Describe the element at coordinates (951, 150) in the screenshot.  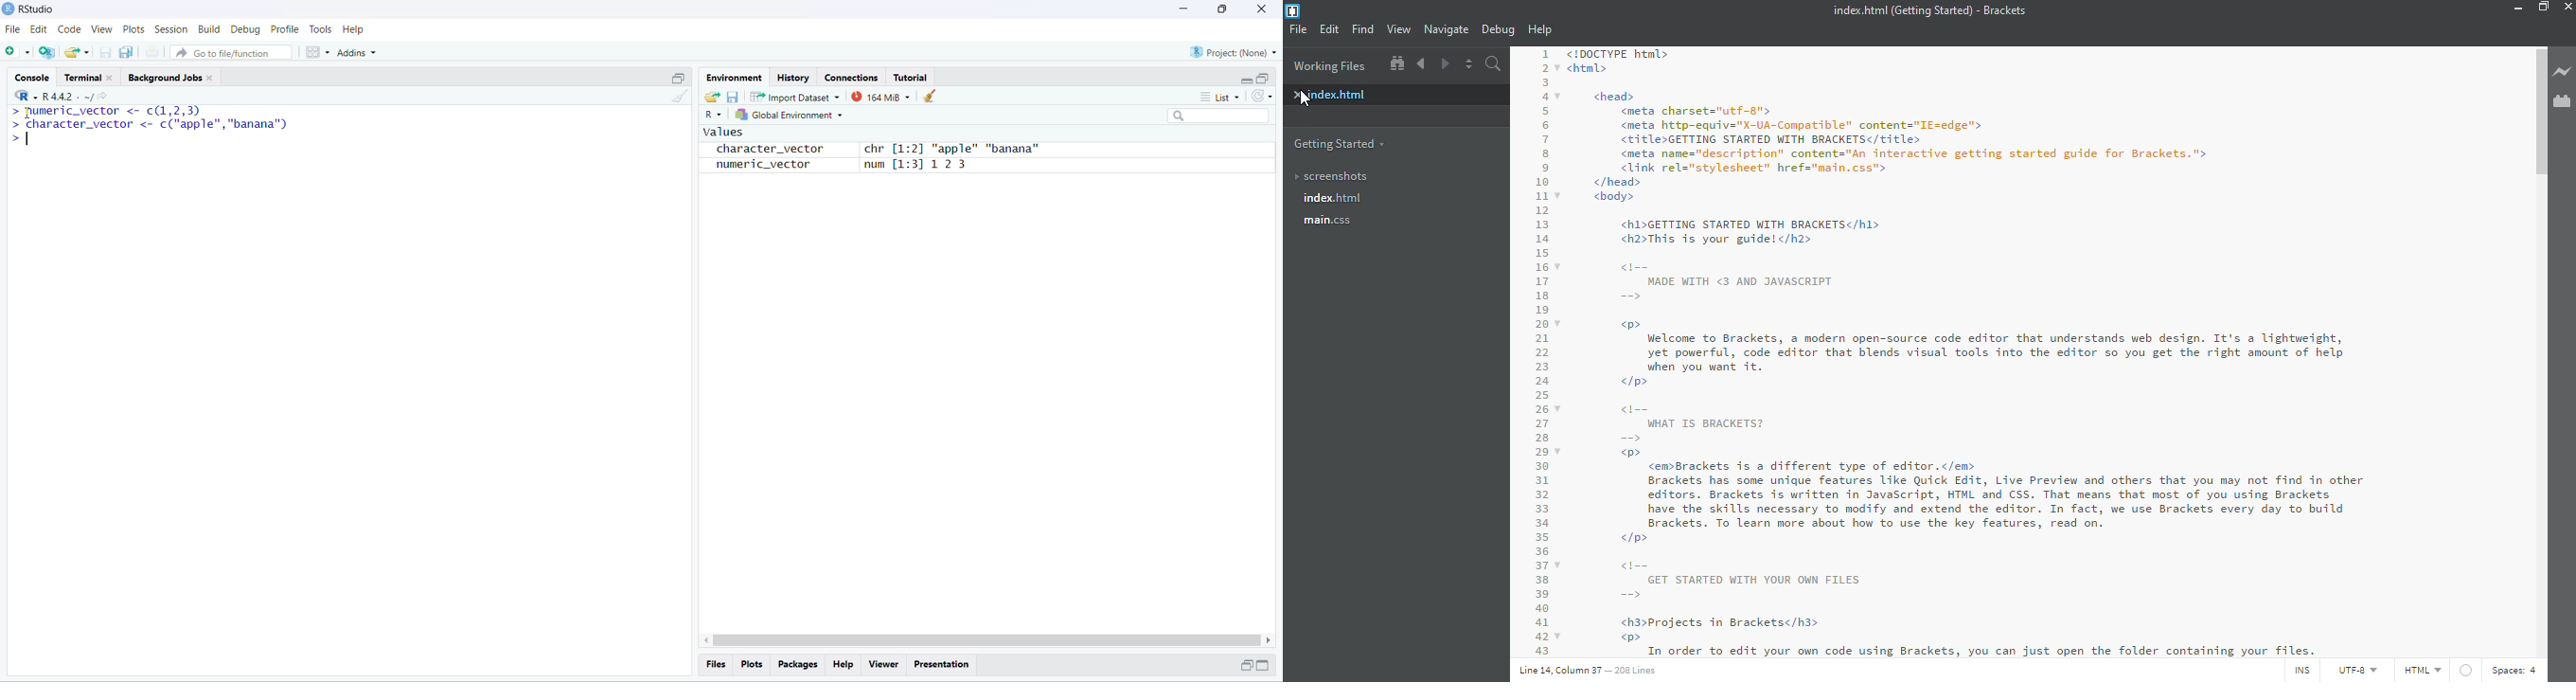
I see `chr [1:2] "apple" "banana"` at that location.